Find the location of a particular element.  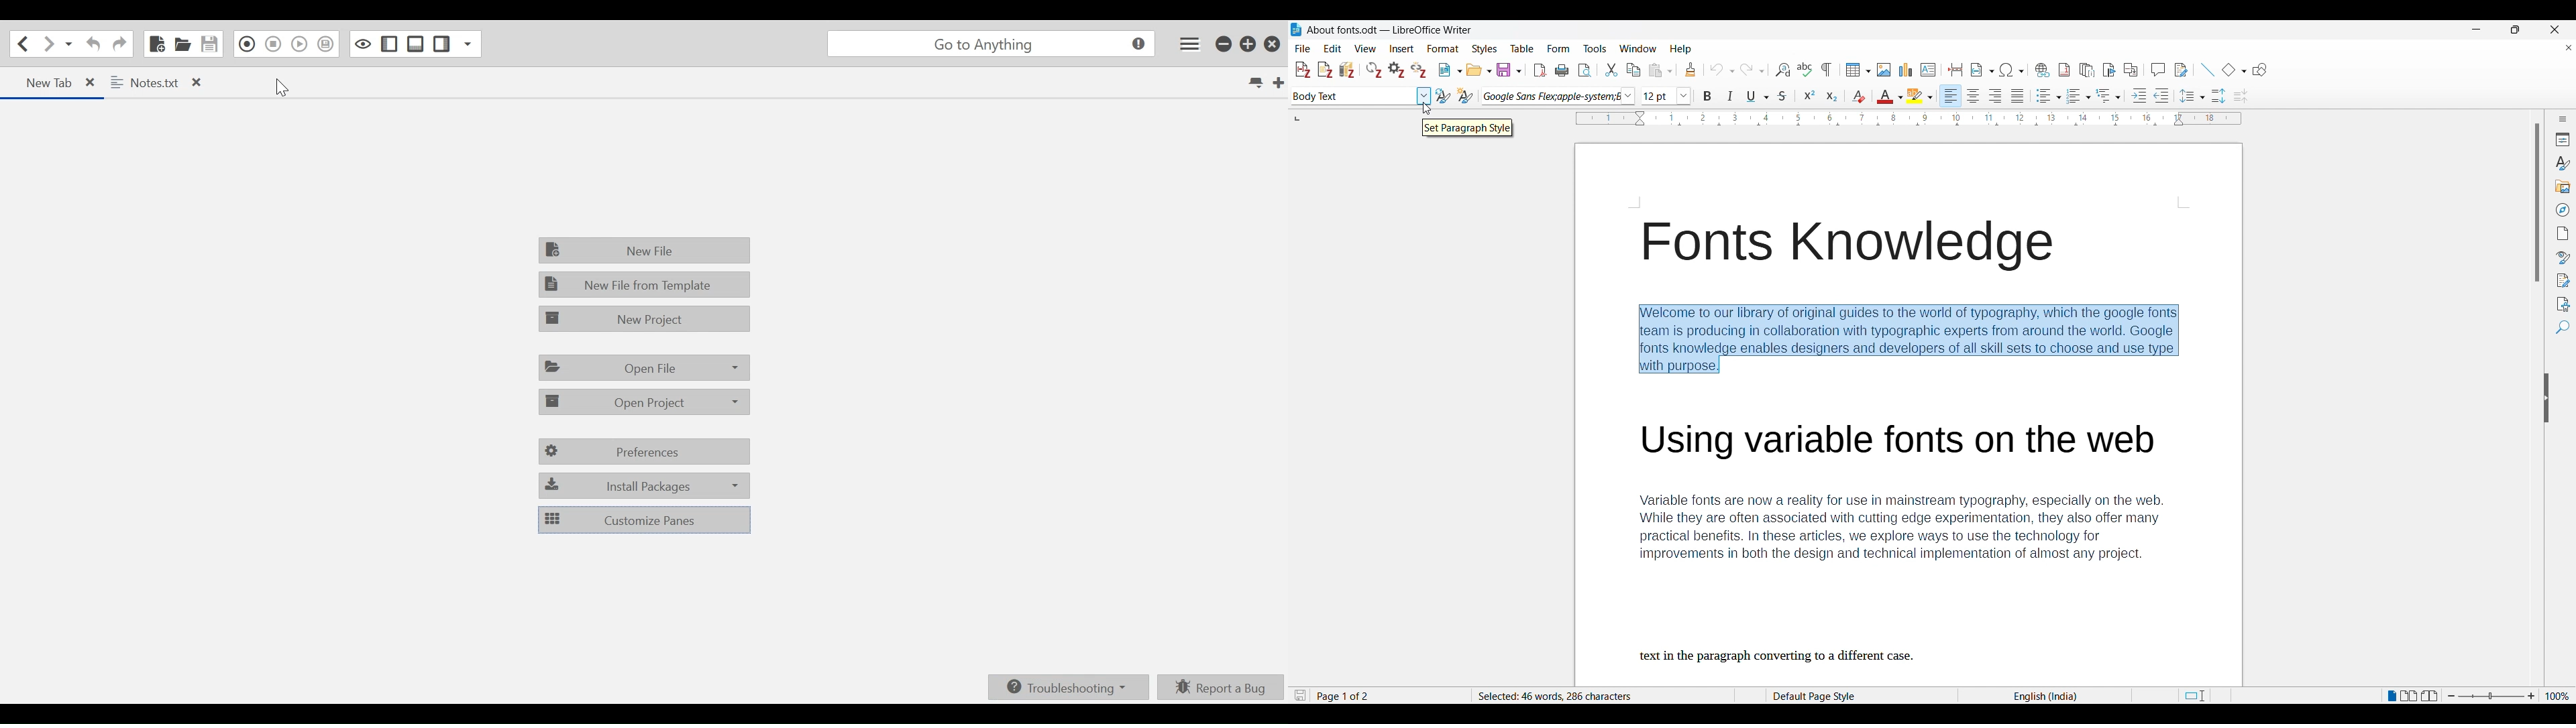

Subscript is located at coordinates (1832, 96).